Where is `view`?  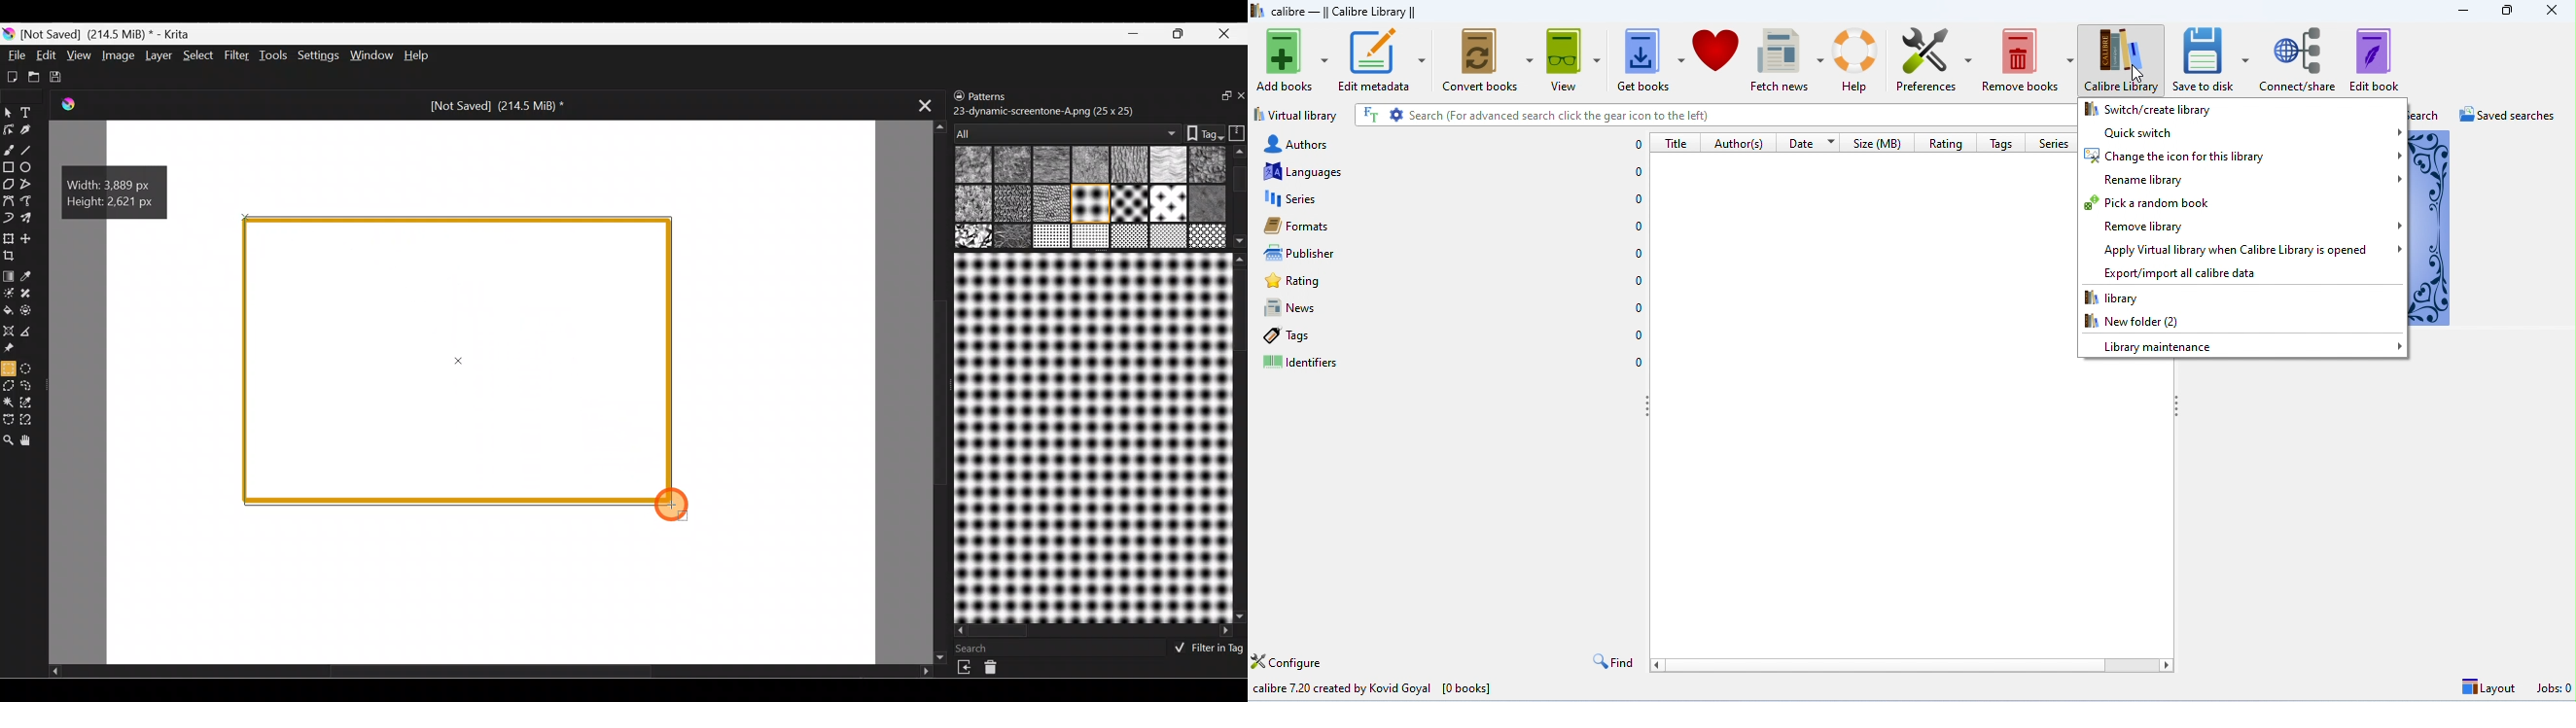 view is located at coordinates (1574, 60).